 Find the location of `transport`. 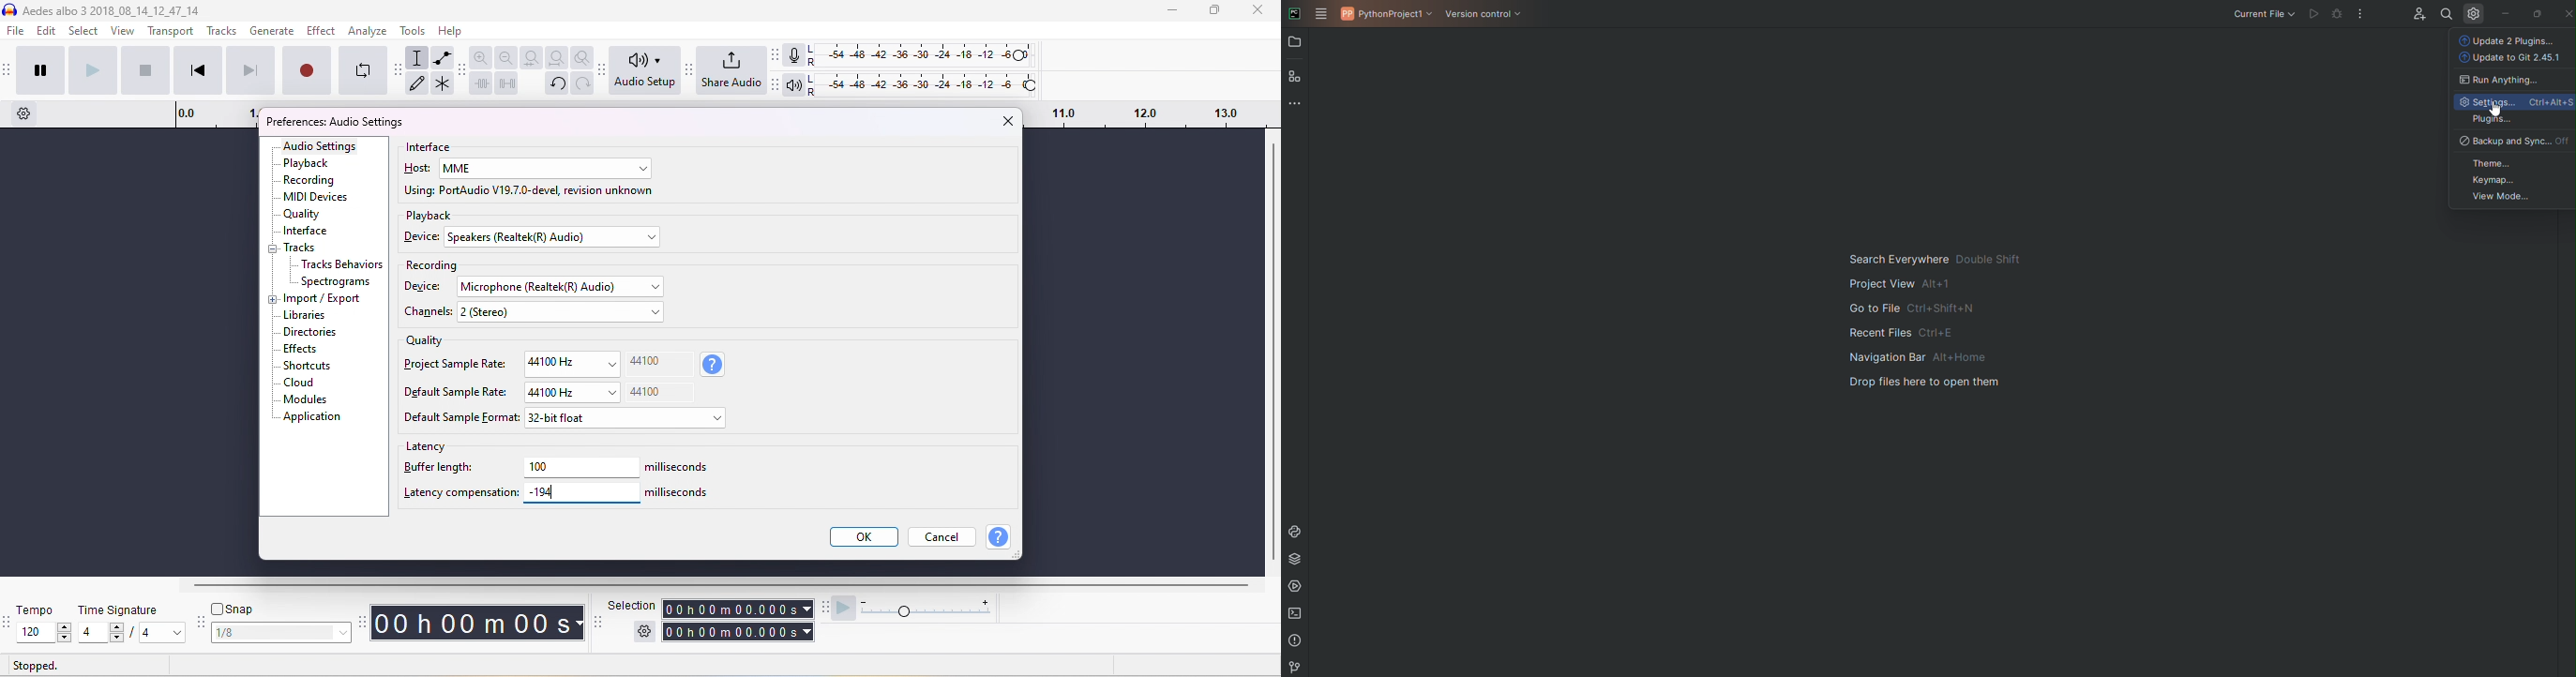

transport is located at coordinates (172, 32).